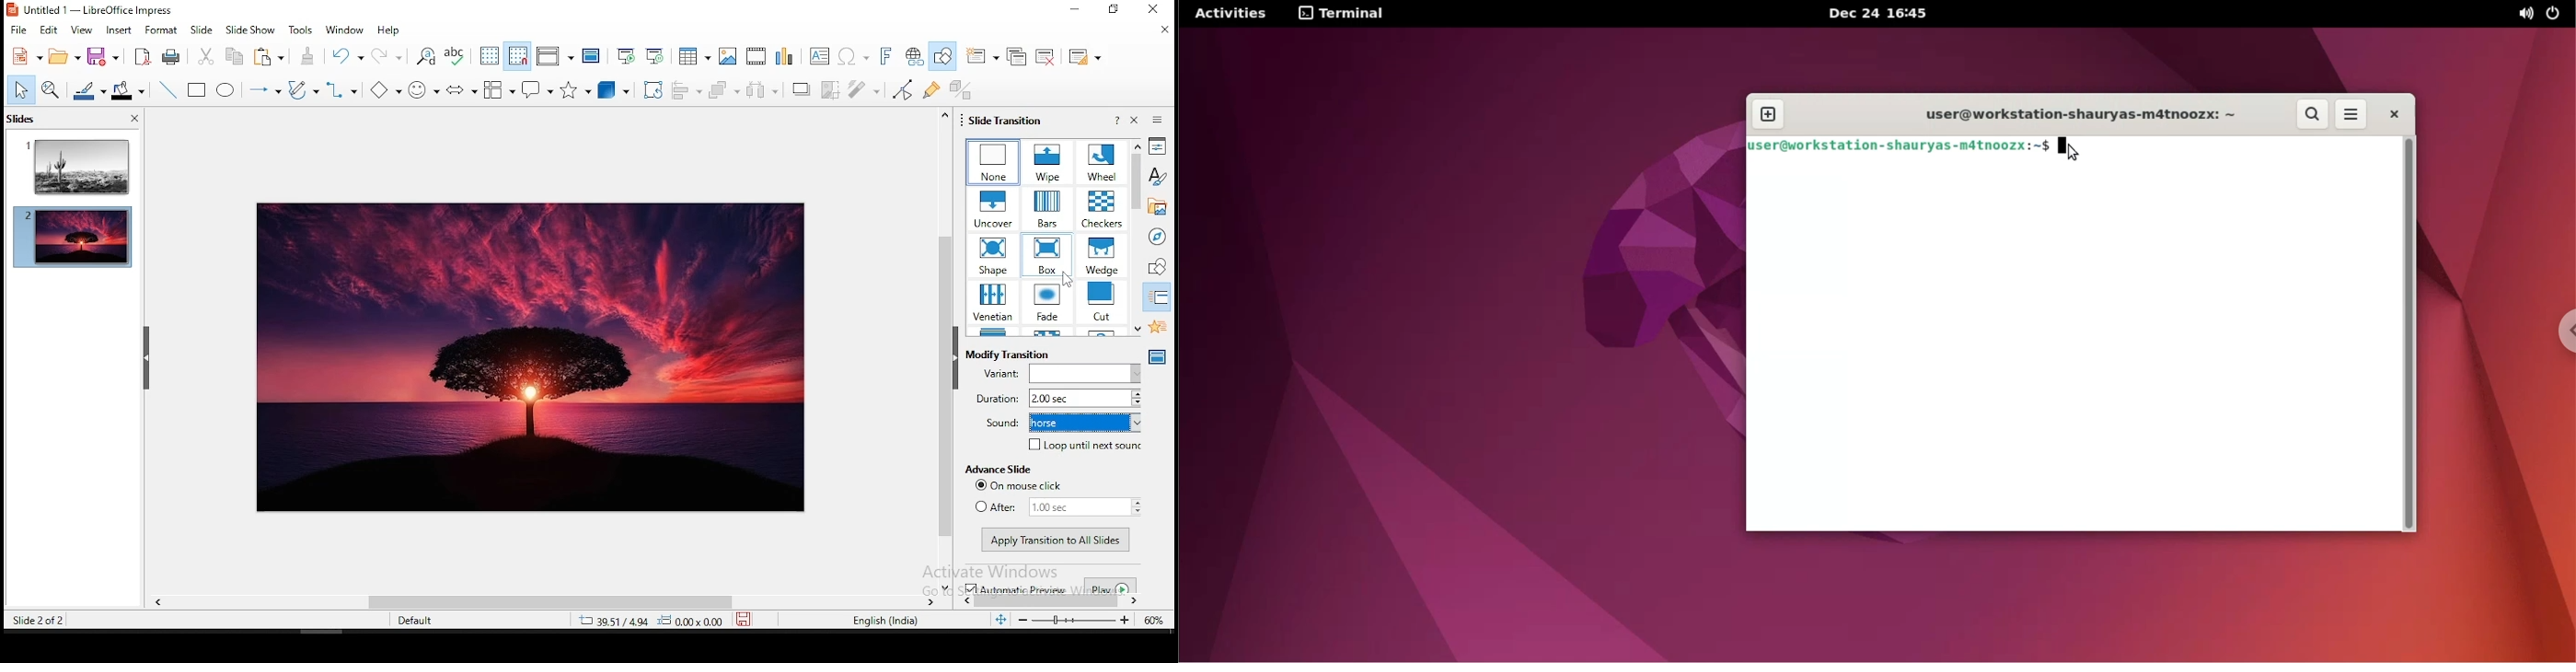 The image size is (2576, 672). I want to click on transition effects, so click(993, 304).